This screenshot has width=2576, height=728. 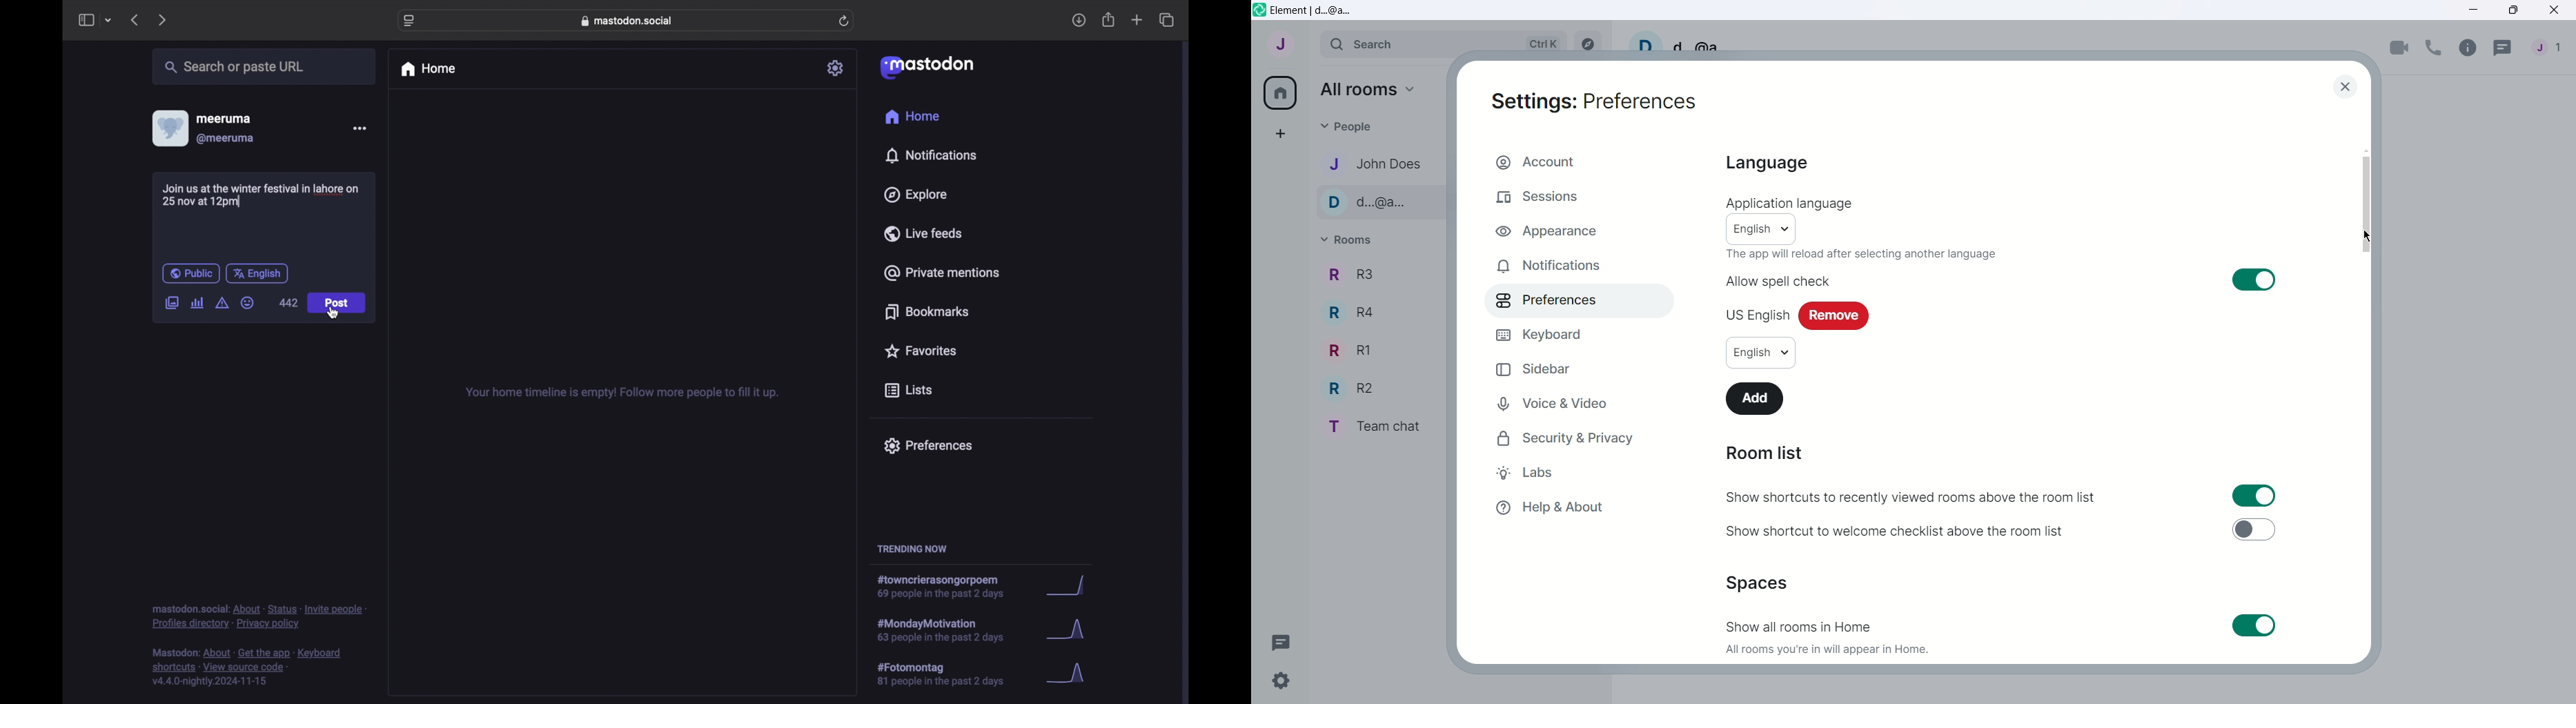 I want to click on sidebar, so click(x=85, y=20).